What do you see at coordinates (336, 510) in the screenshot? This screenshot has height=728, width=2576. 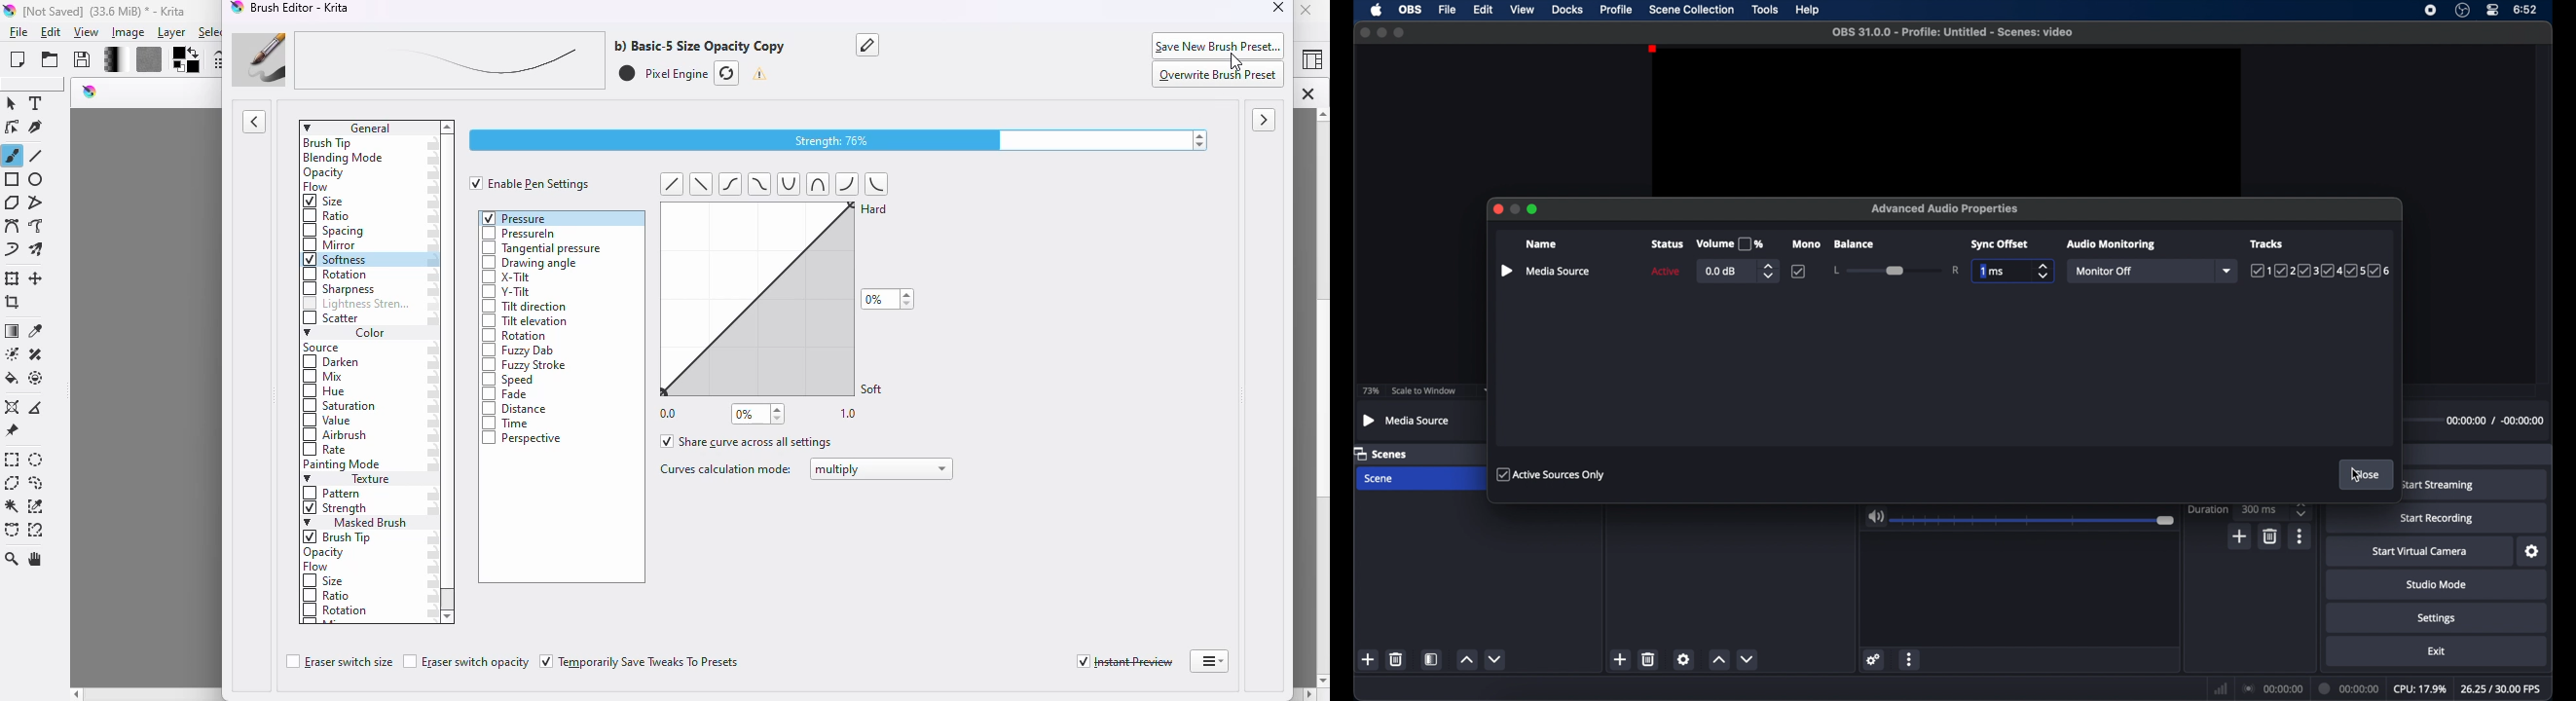 I see `strength` at bounding box center [336, 510].